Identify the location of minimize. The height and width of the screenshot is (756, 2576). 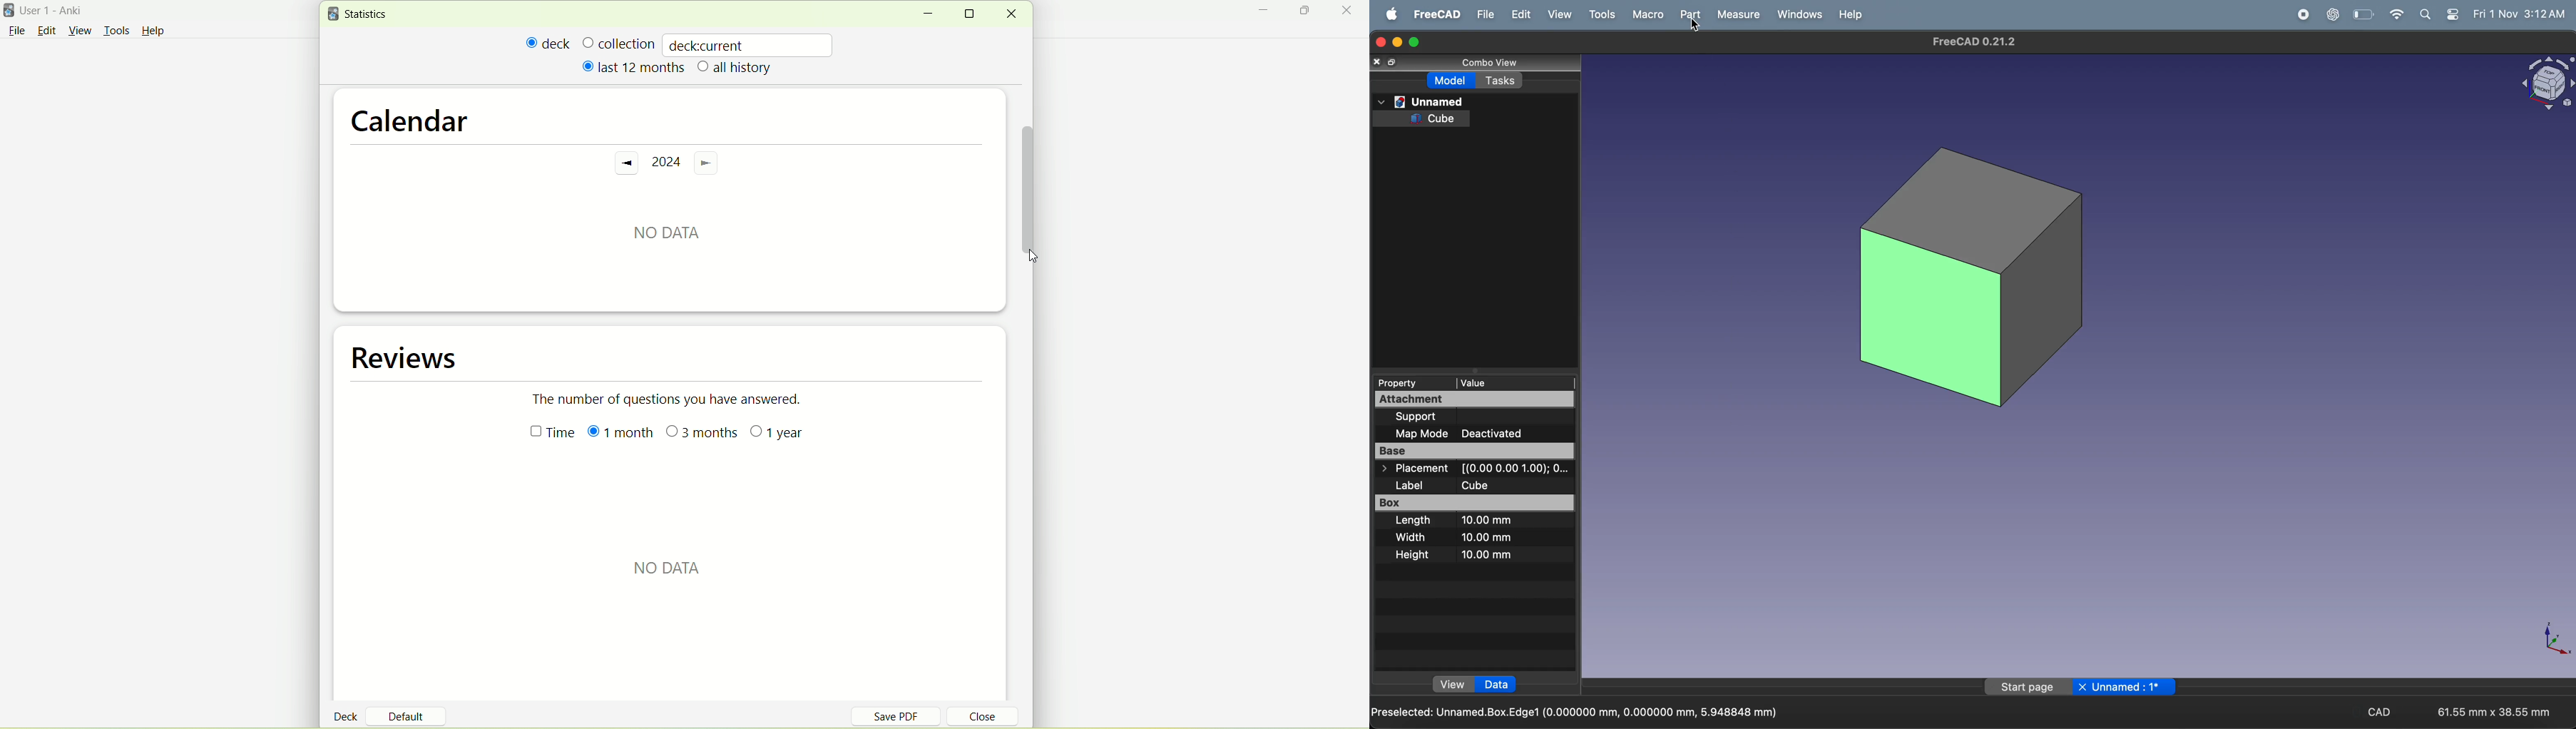
(927, 14).